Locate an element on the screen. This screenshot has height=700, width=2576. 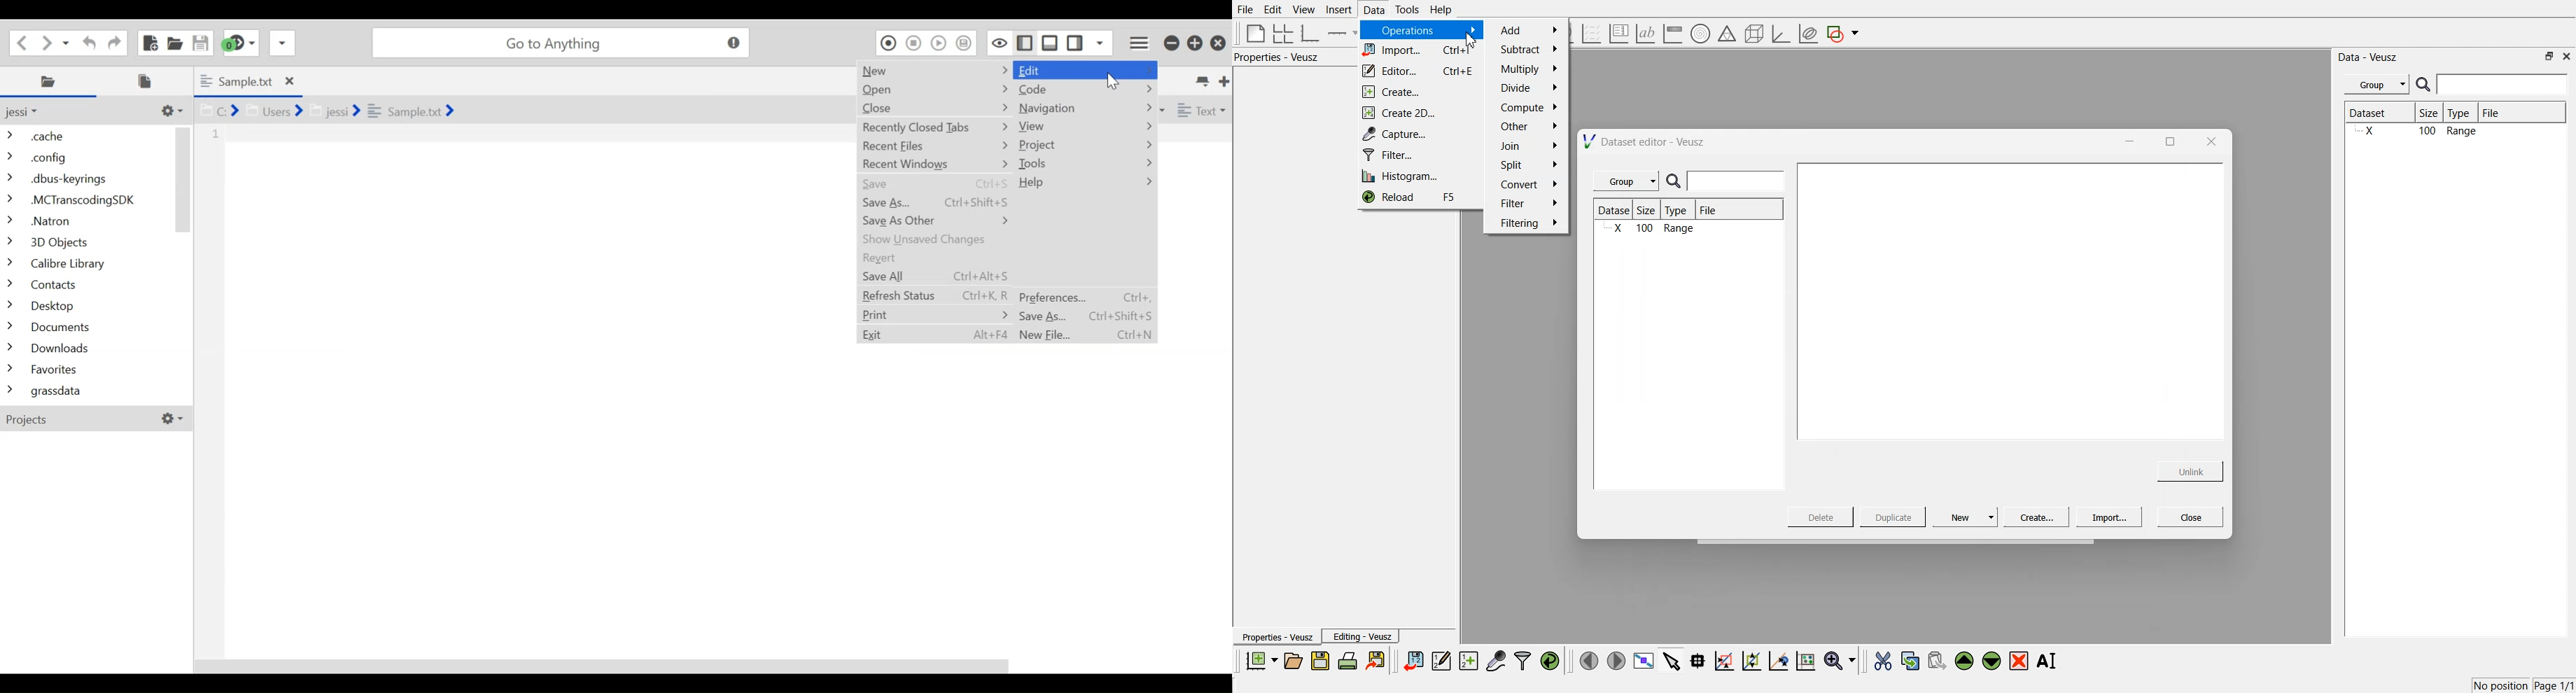
New File is located at coordinates (149, 42).